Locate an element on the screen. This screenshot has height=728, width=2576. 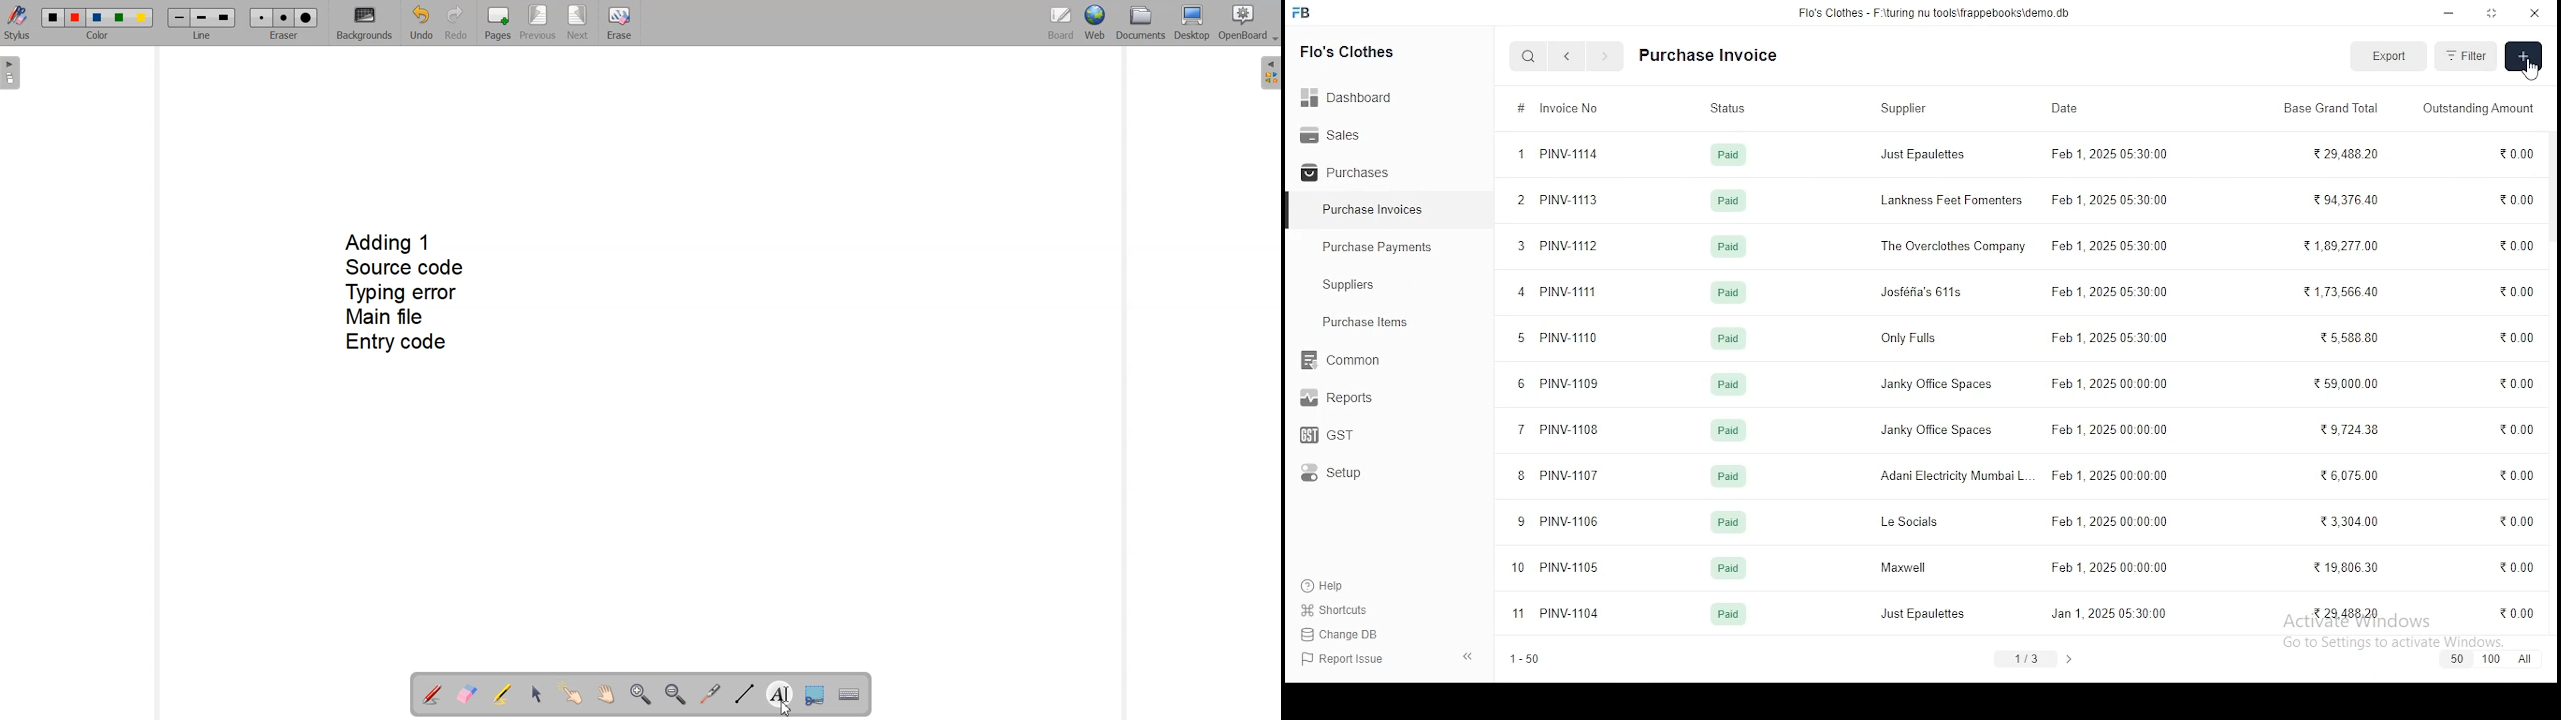
paid is located at coordinates (1729, 338).